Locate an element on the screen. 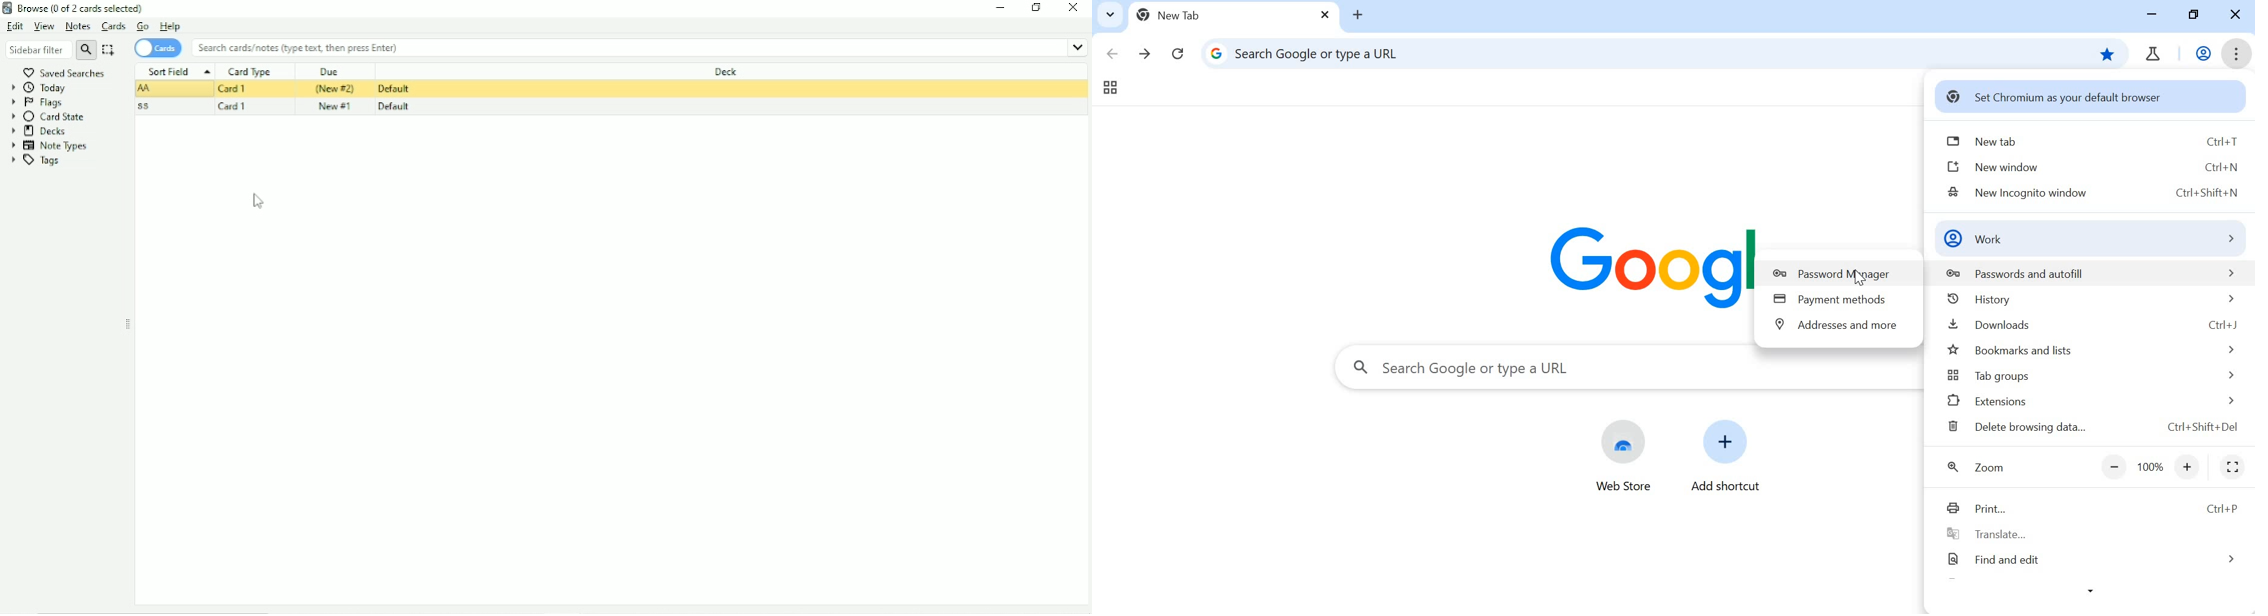 The height and width of the screenshot is (616, 2268). new incognito window is located at coordinates (2095, 192).